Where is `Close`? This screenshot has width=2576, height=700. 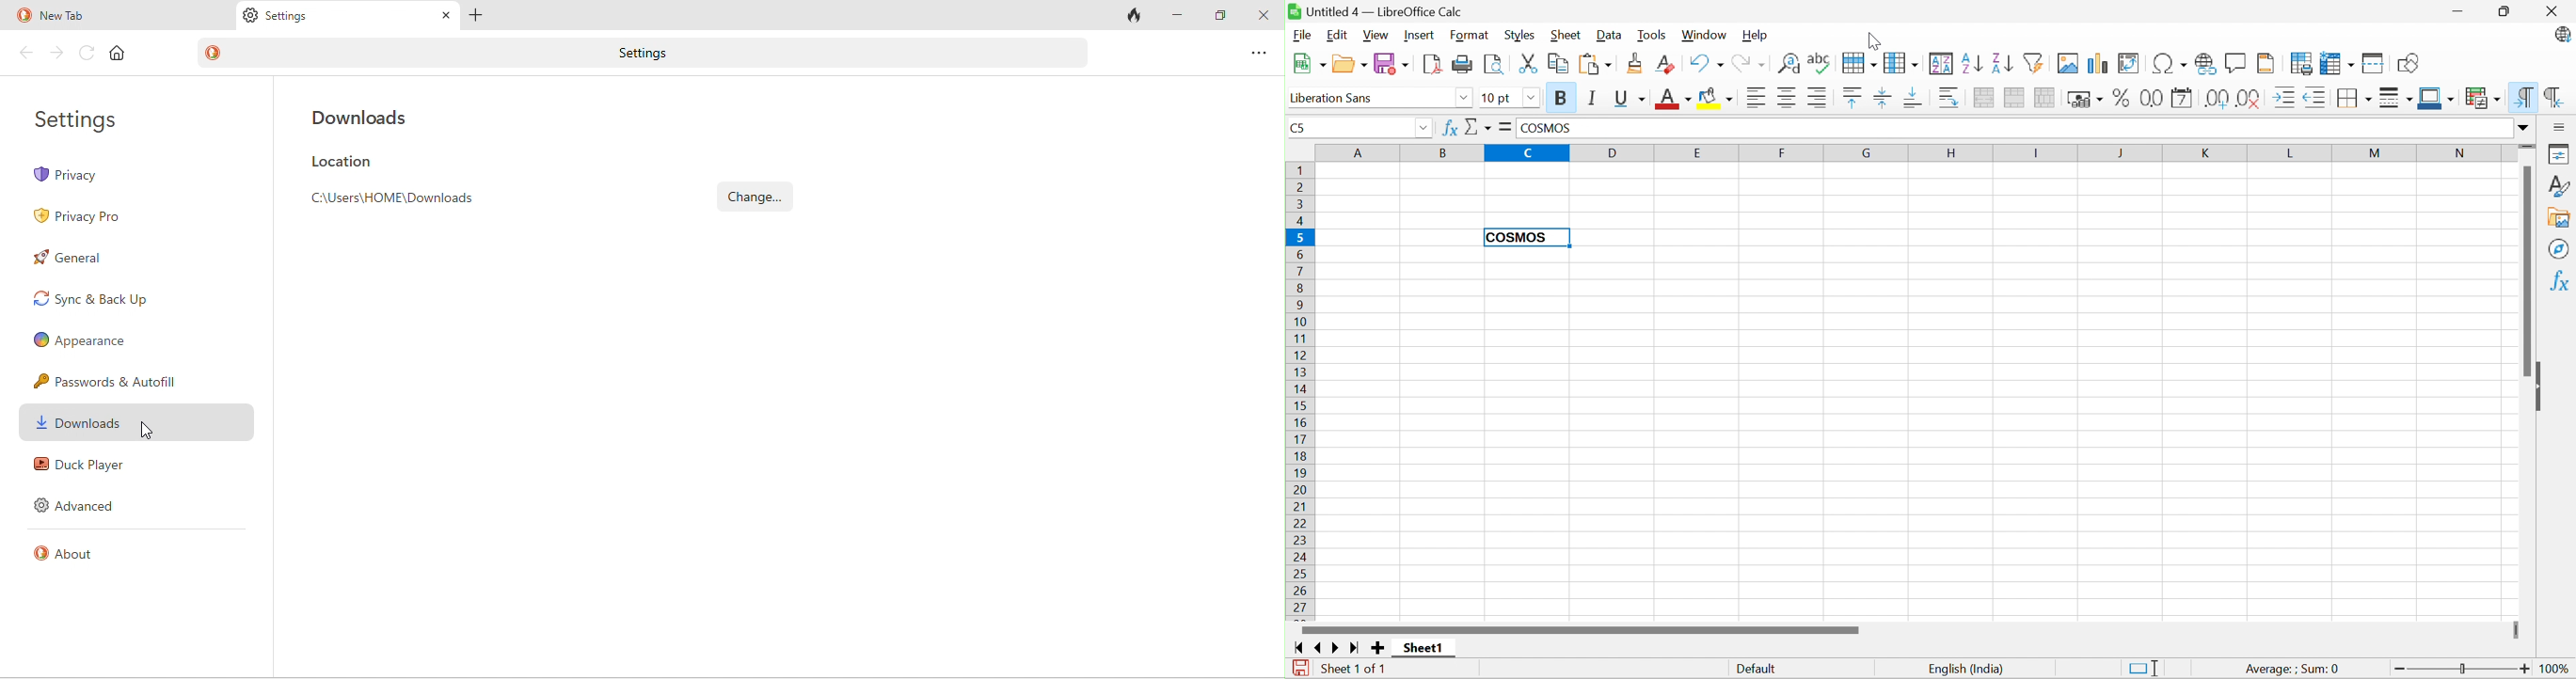 Close is located at coordinates (2554, 12).